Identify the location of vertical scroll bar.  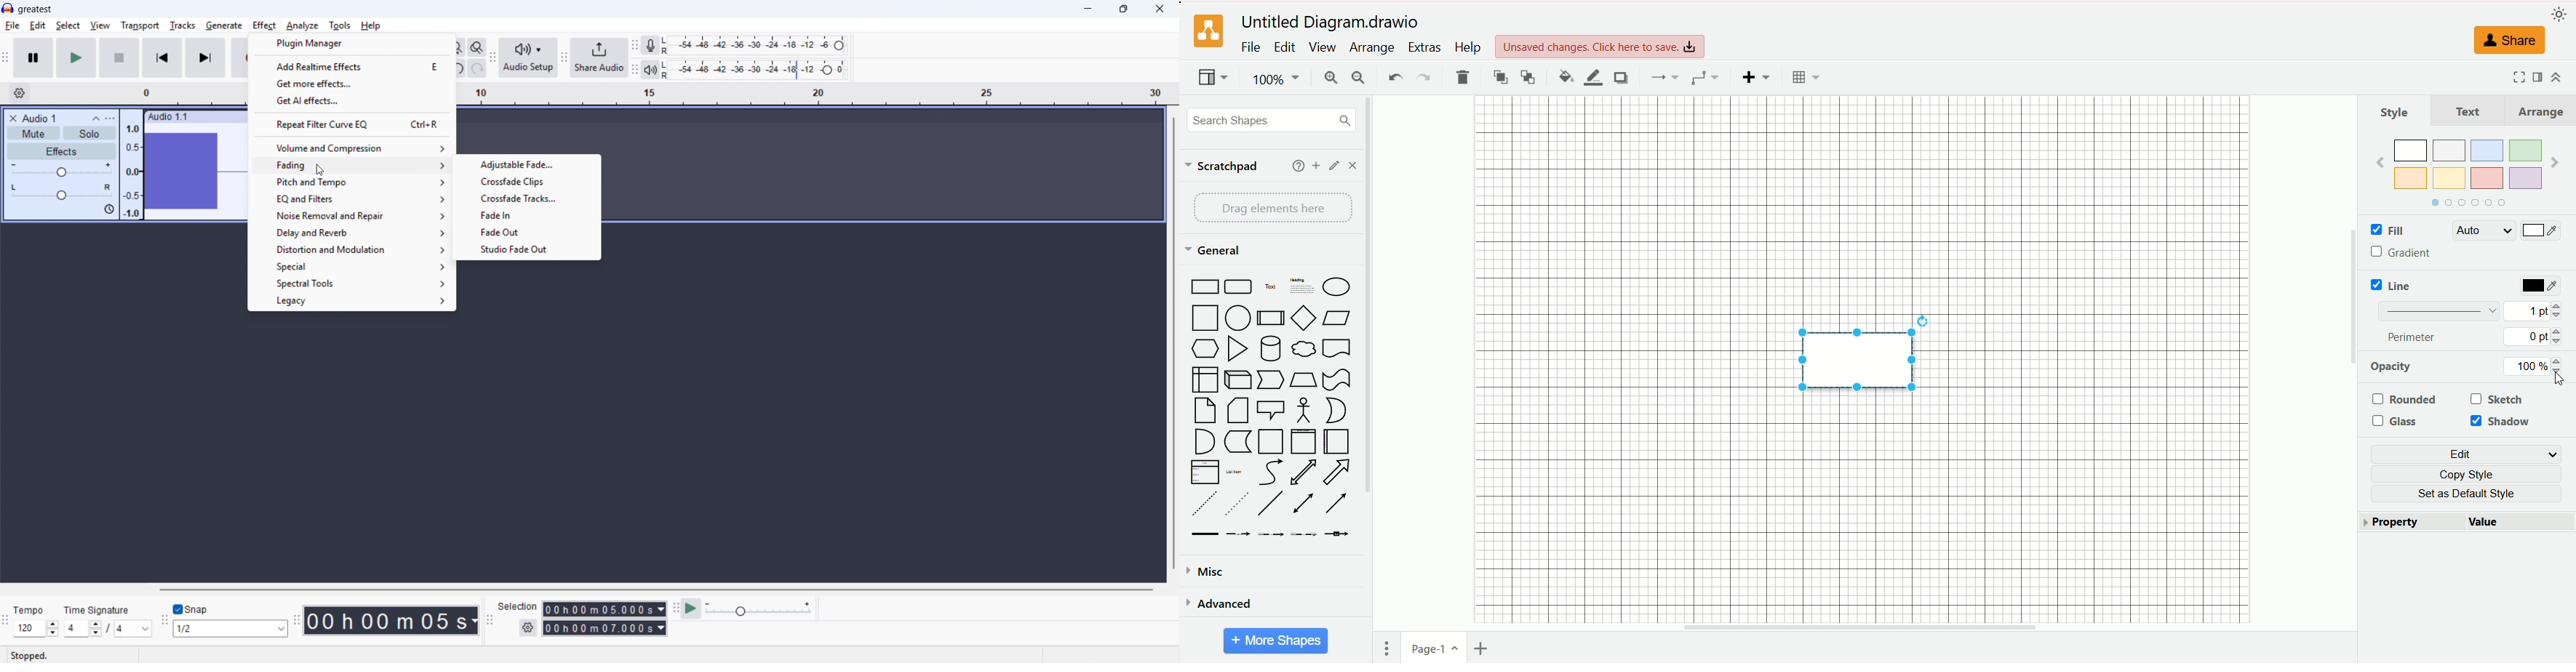
(1372, 364).